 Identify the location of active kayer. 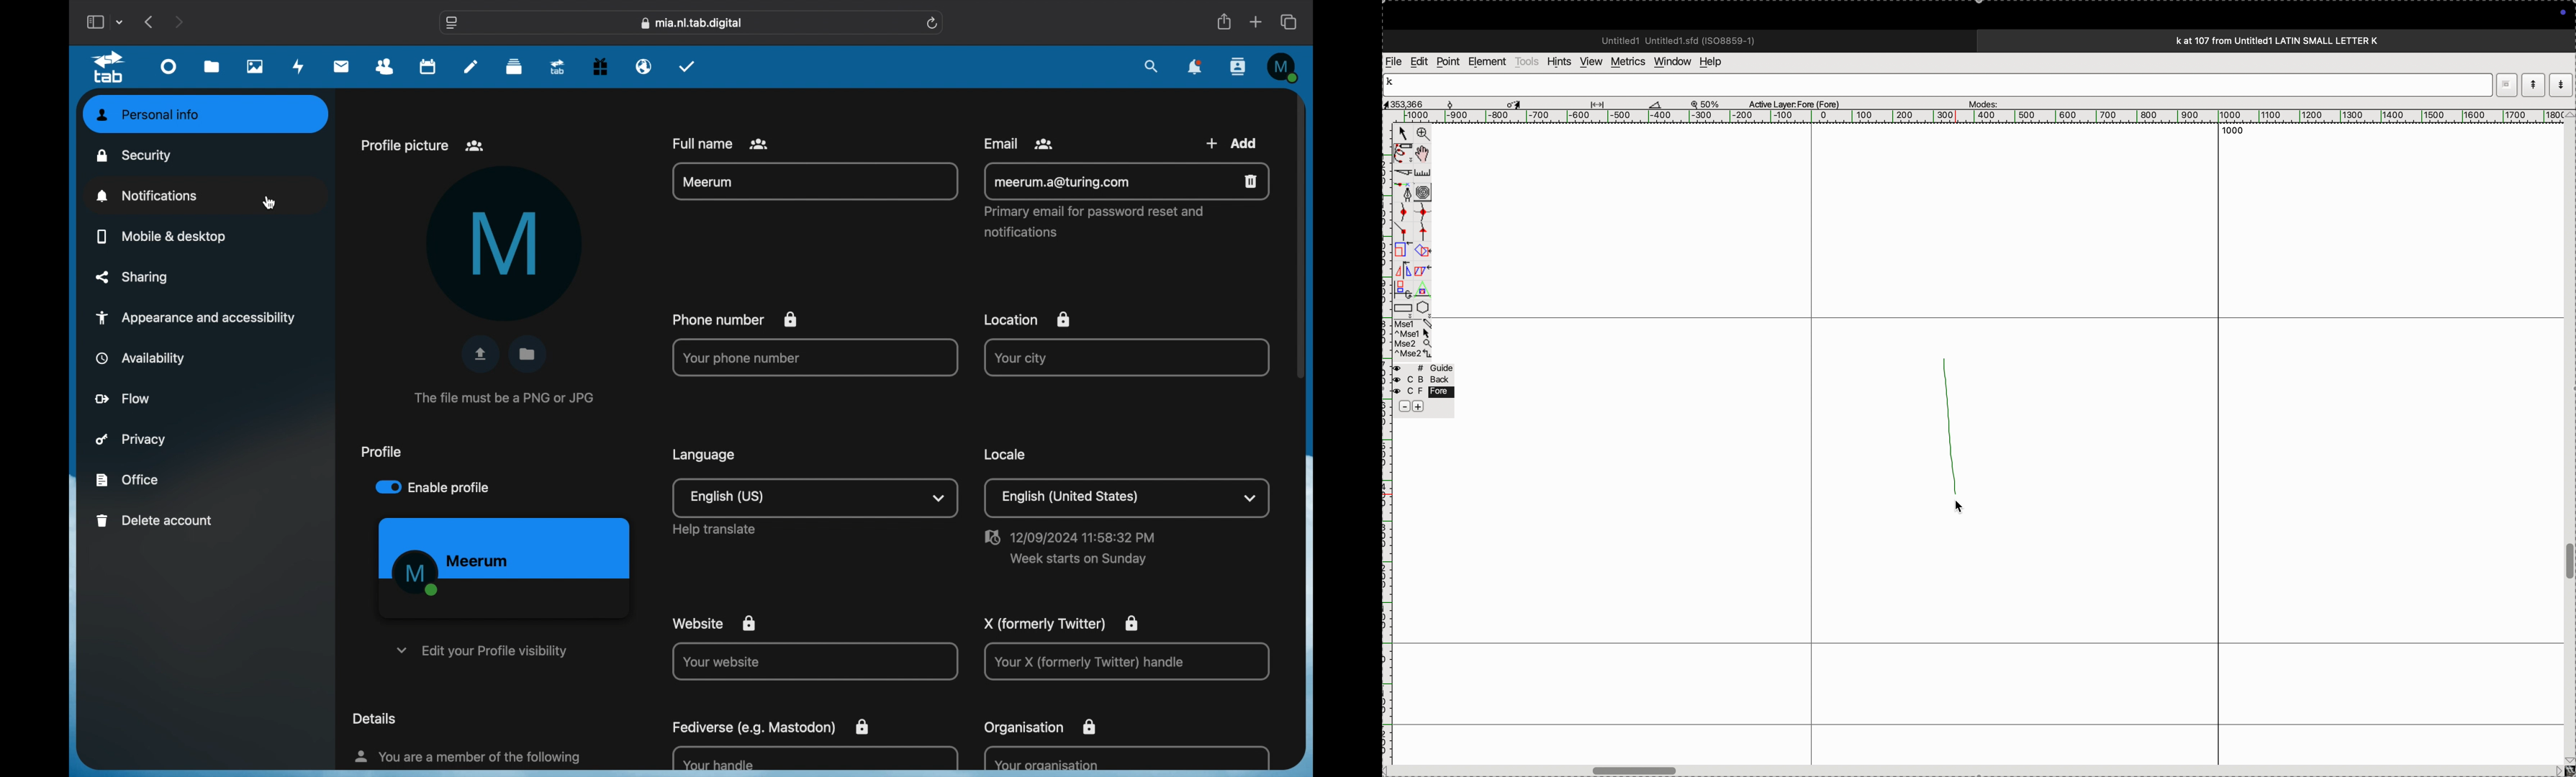
(1800, 103).